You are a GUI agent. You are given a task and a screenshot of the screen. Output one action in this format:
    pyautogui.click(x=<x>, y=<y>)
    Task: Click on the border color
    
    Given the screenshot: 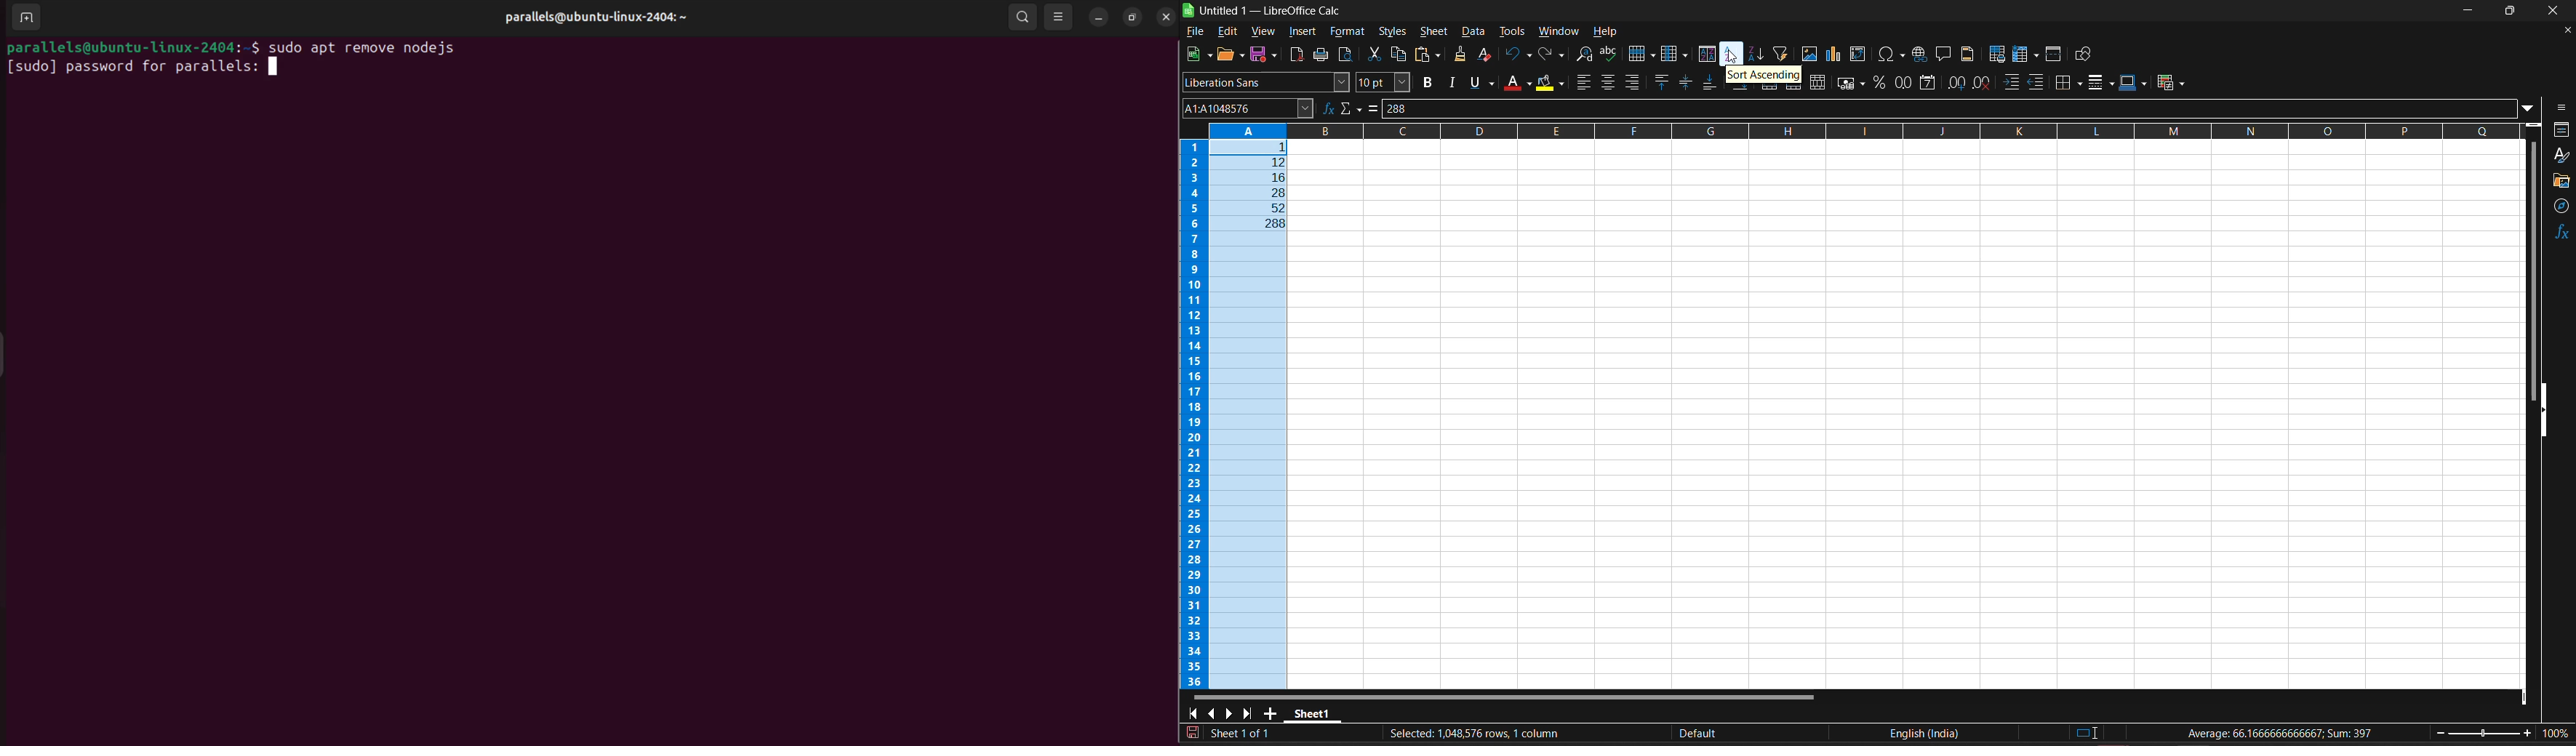 What is the action you would take?
    pyautogui.click(x=2135, y=82)
    